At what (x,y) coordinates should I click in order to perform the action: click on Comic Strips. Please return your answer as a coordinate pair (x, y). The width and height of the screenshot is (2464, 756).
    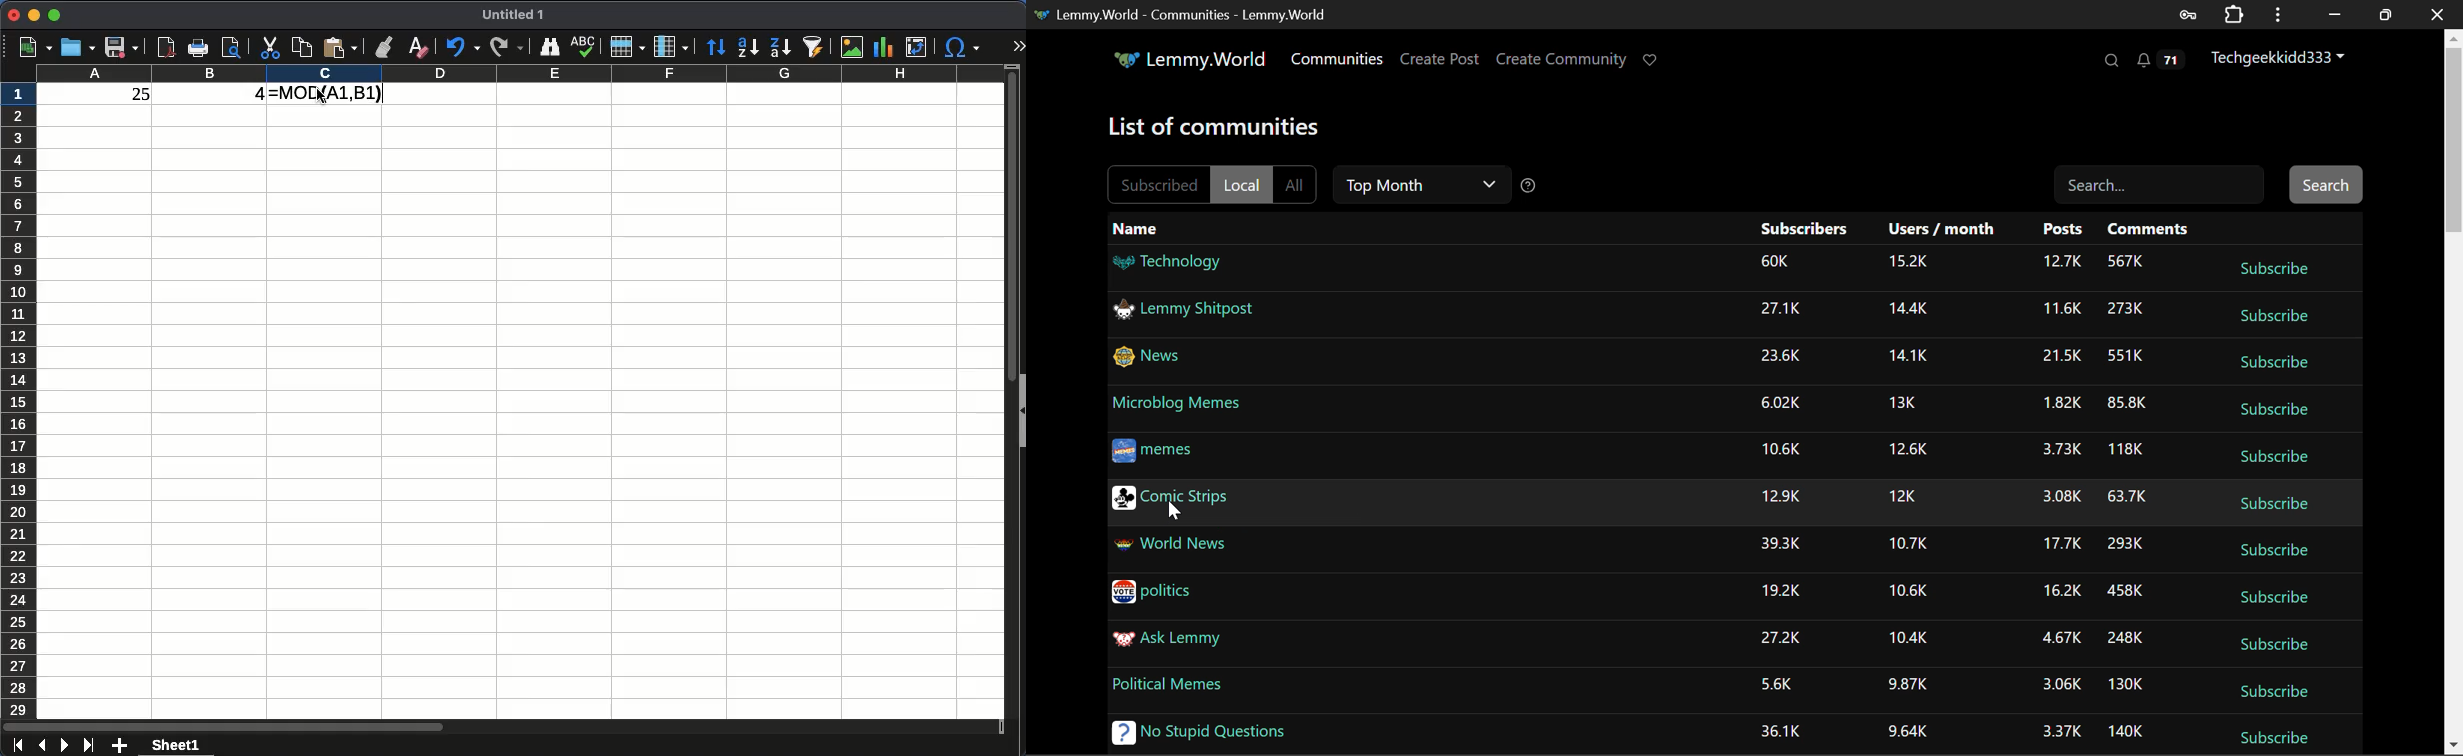
    Looking at the image, I should click on (1170, 501).